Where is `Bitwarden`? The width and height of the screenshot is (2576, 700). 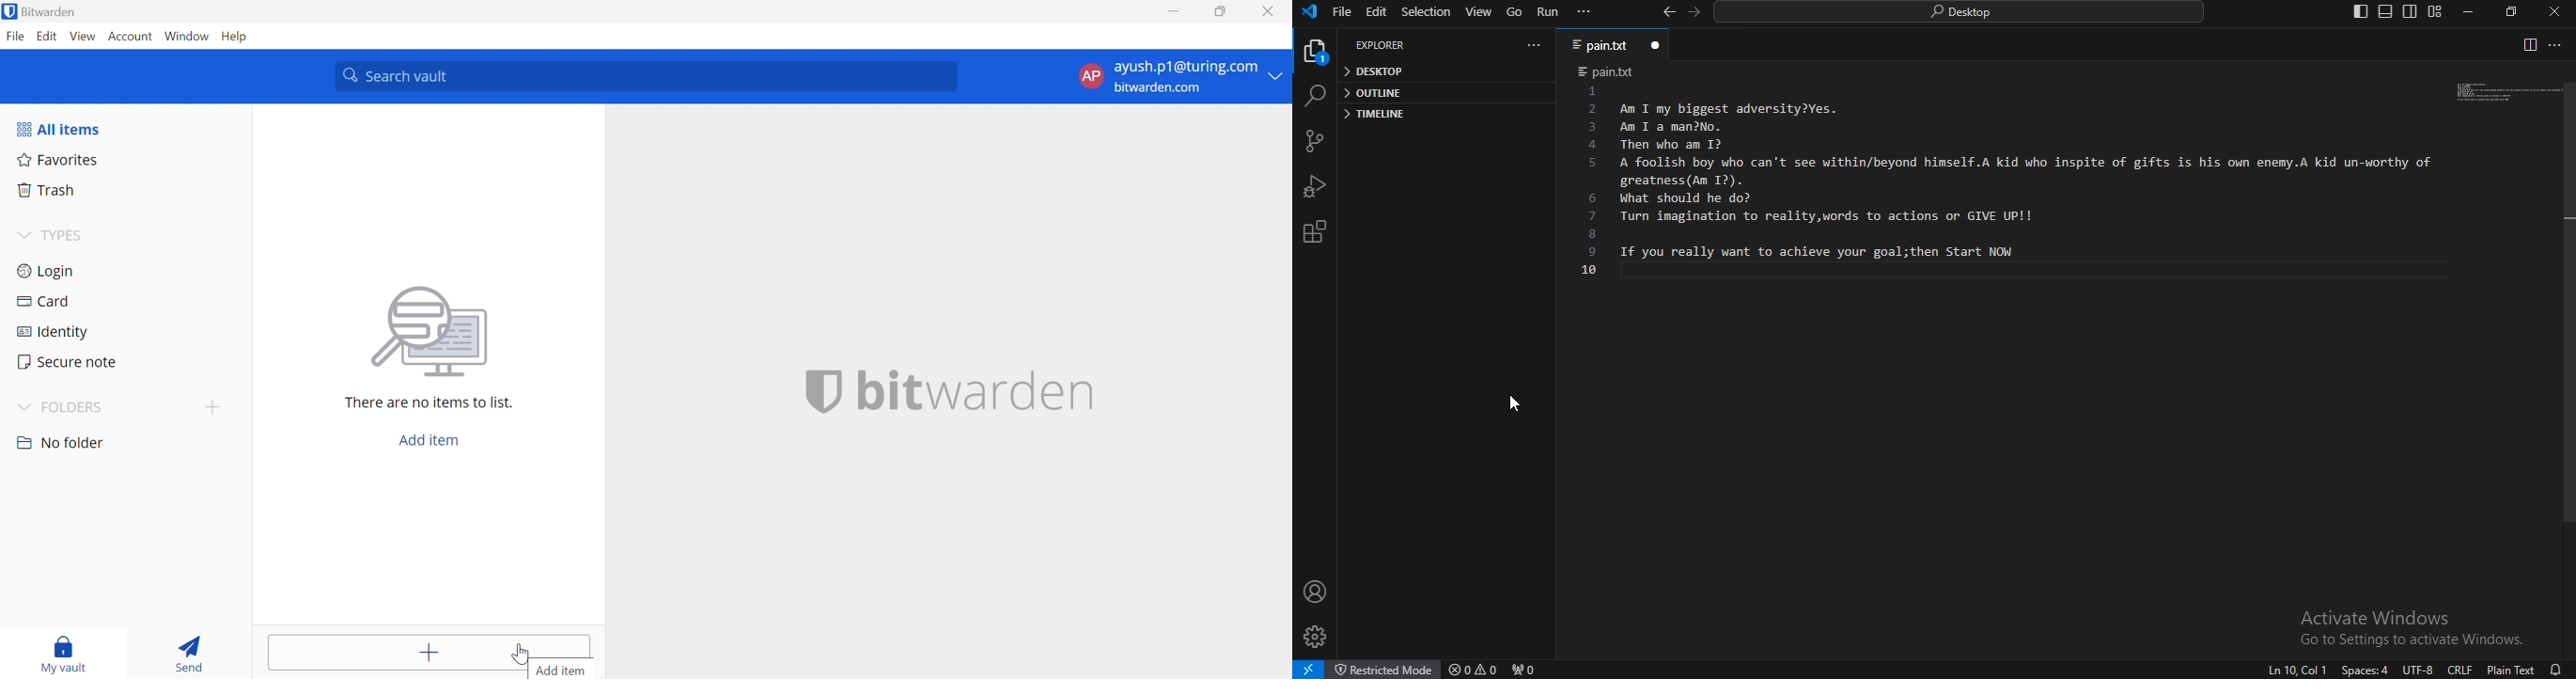
Bitwarden is located at coordinates (39, 11).